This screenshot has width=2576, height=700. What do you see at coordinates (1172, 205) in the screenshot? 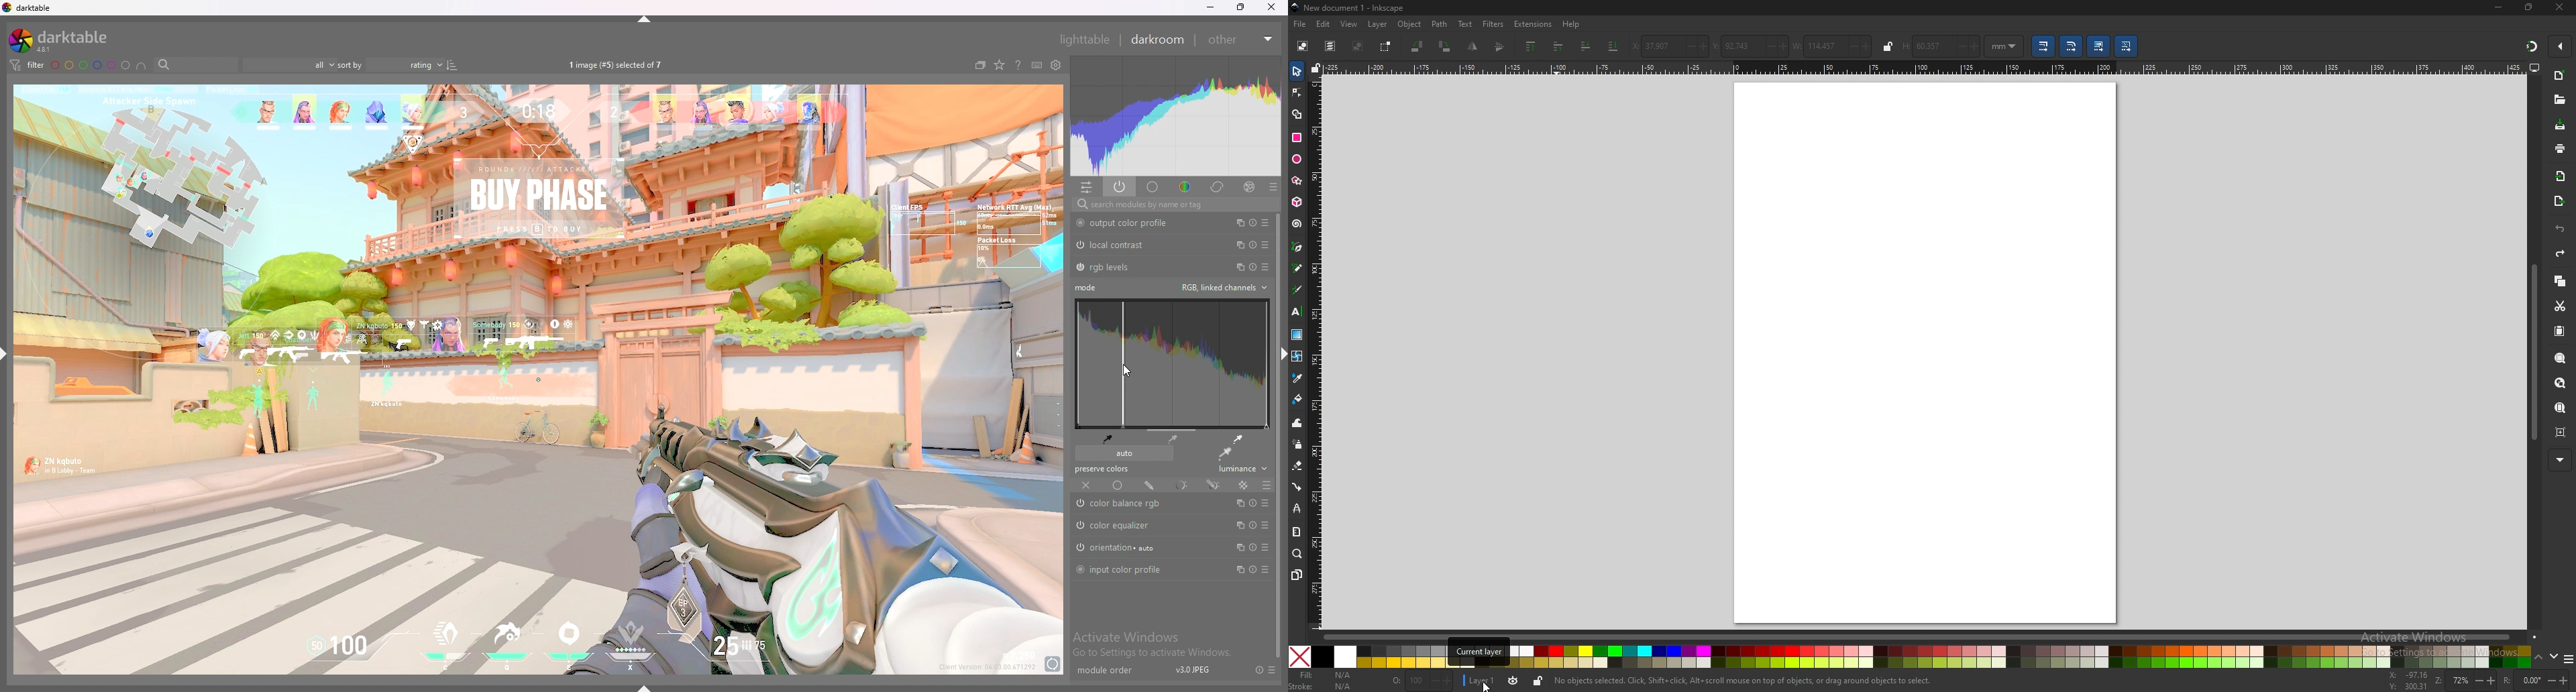
I see `search modules` at bounding box center [1172, 205].